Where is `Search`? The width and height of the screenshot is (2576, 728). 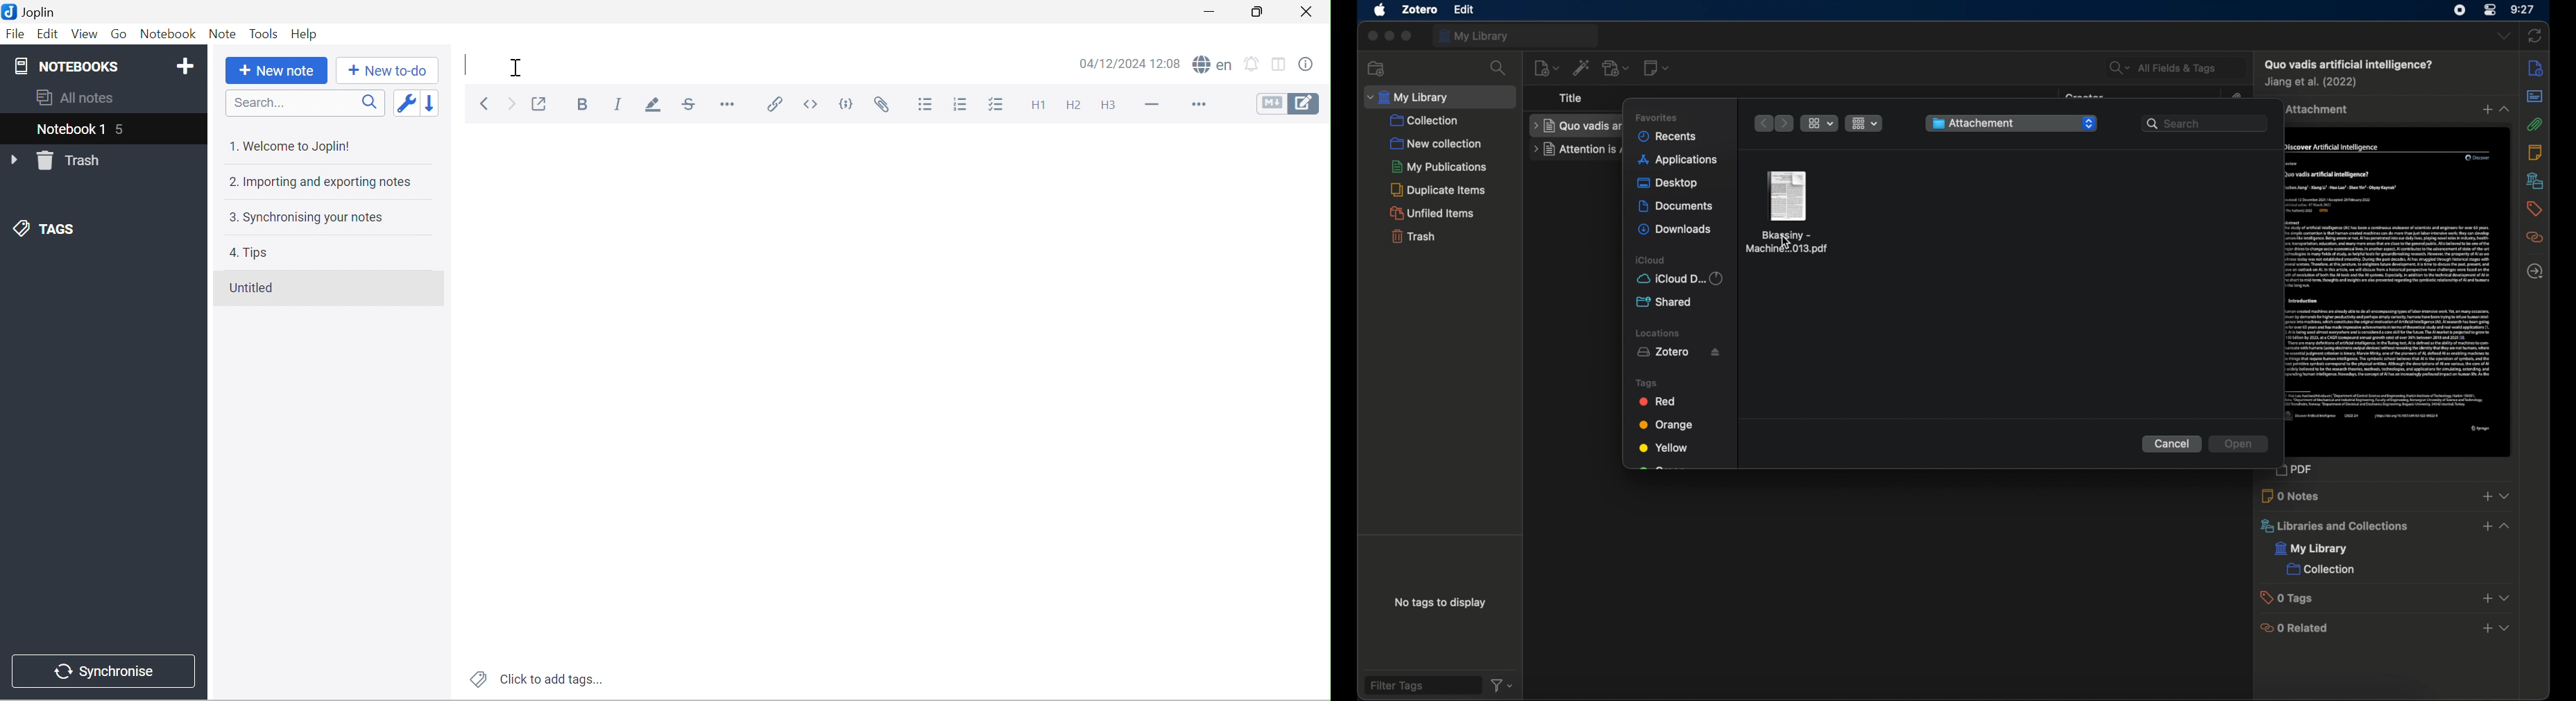
Search is located at coordinates (307, 104).